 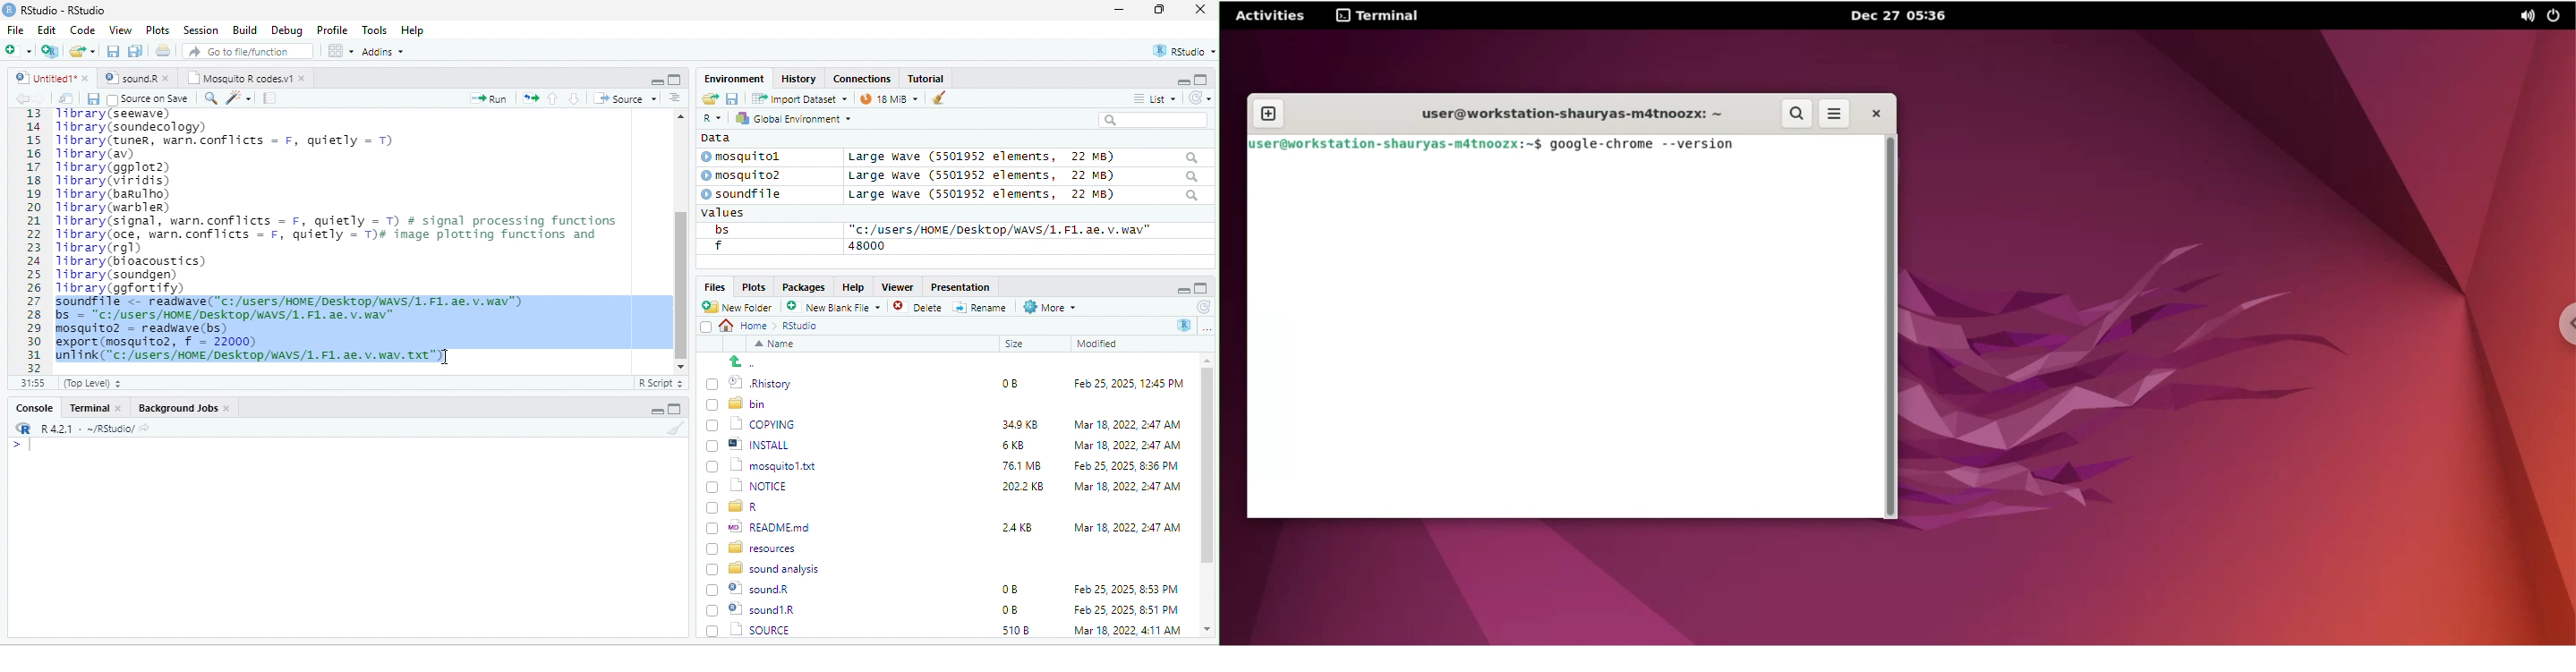 What do you see at coordinates (1003, 381) in the screenshot?
I see `0B` at bounding box center [1003, 381].